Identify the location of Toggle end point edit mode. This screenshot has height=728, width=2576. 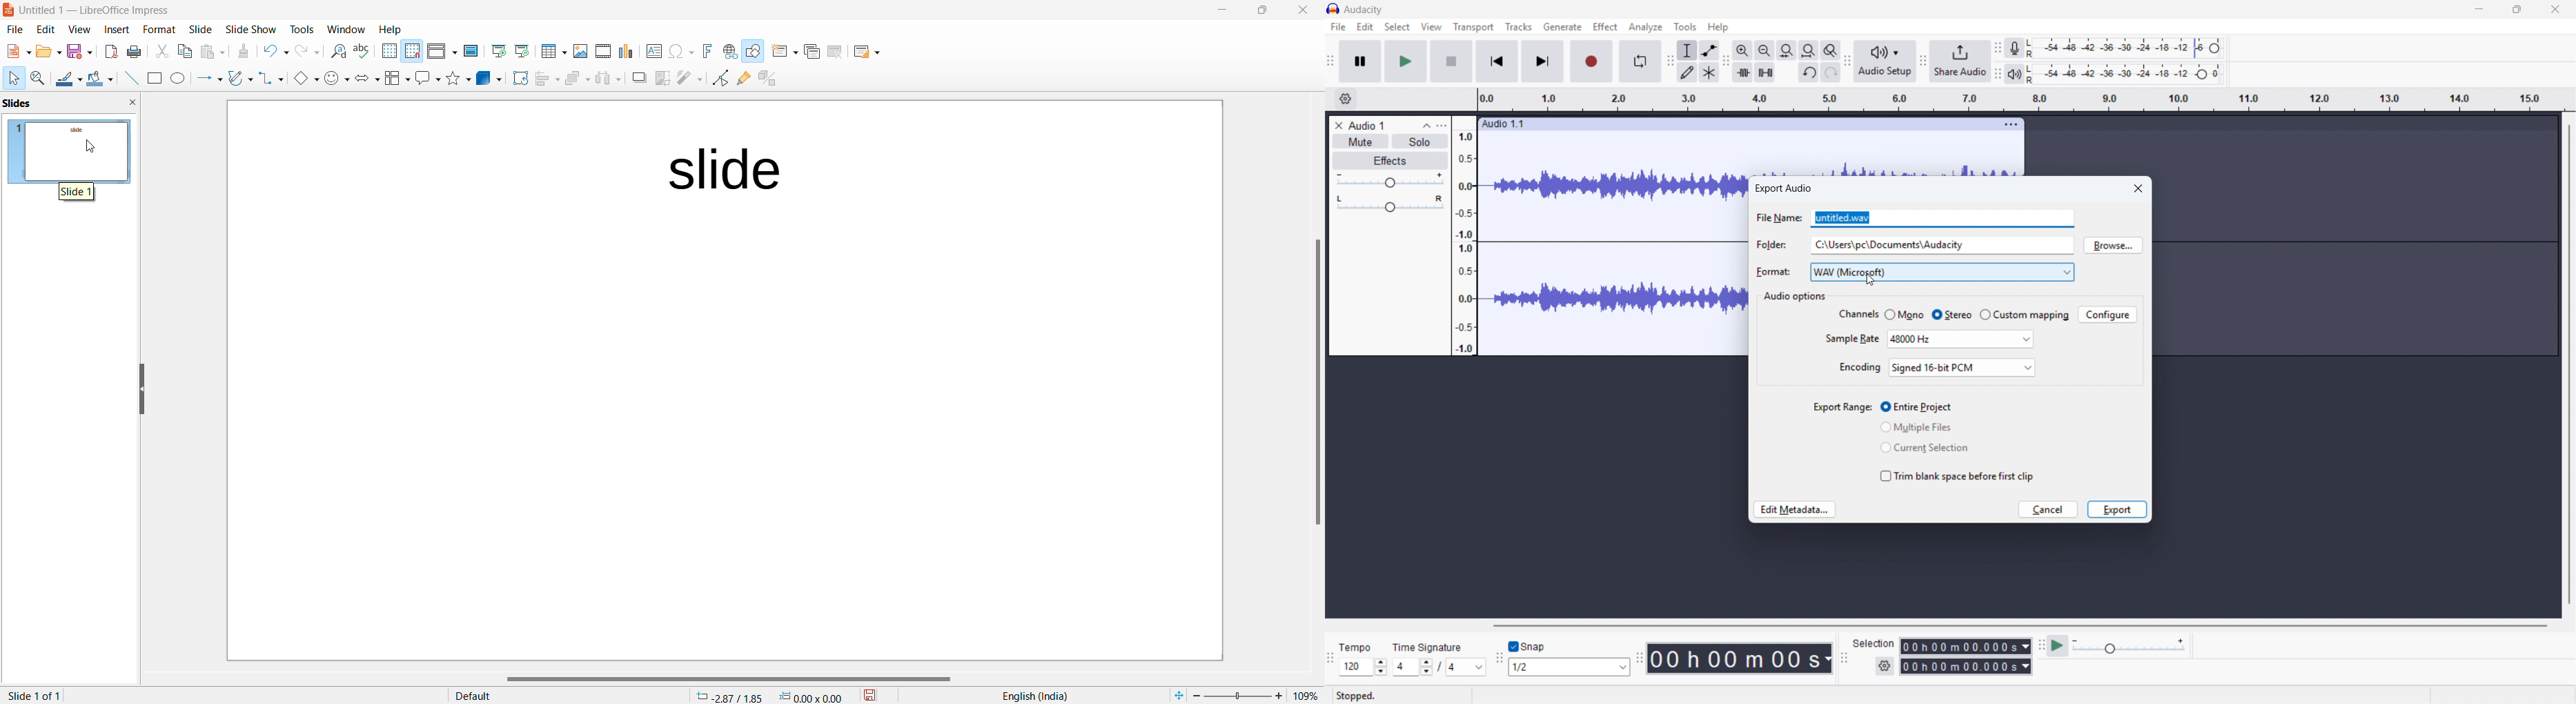
(718, 79).